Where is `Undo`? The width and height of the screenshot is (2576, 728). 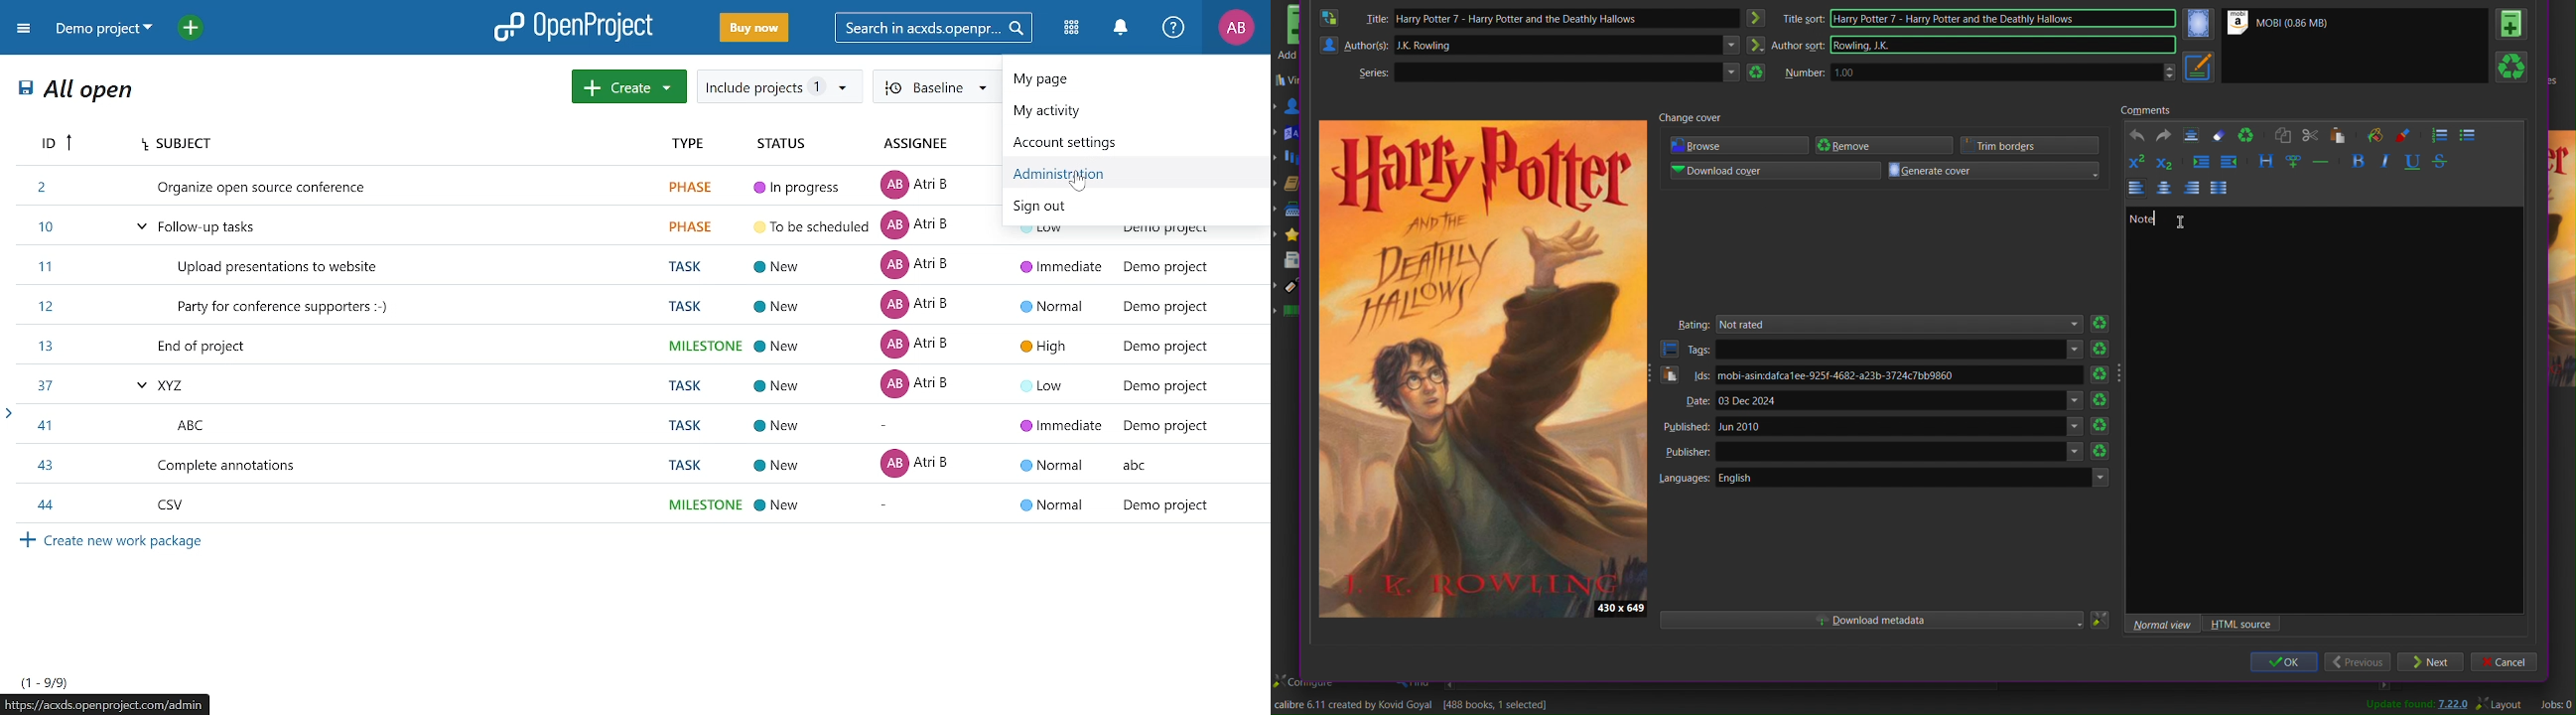 Undo is located at coordinates (2139, 136).